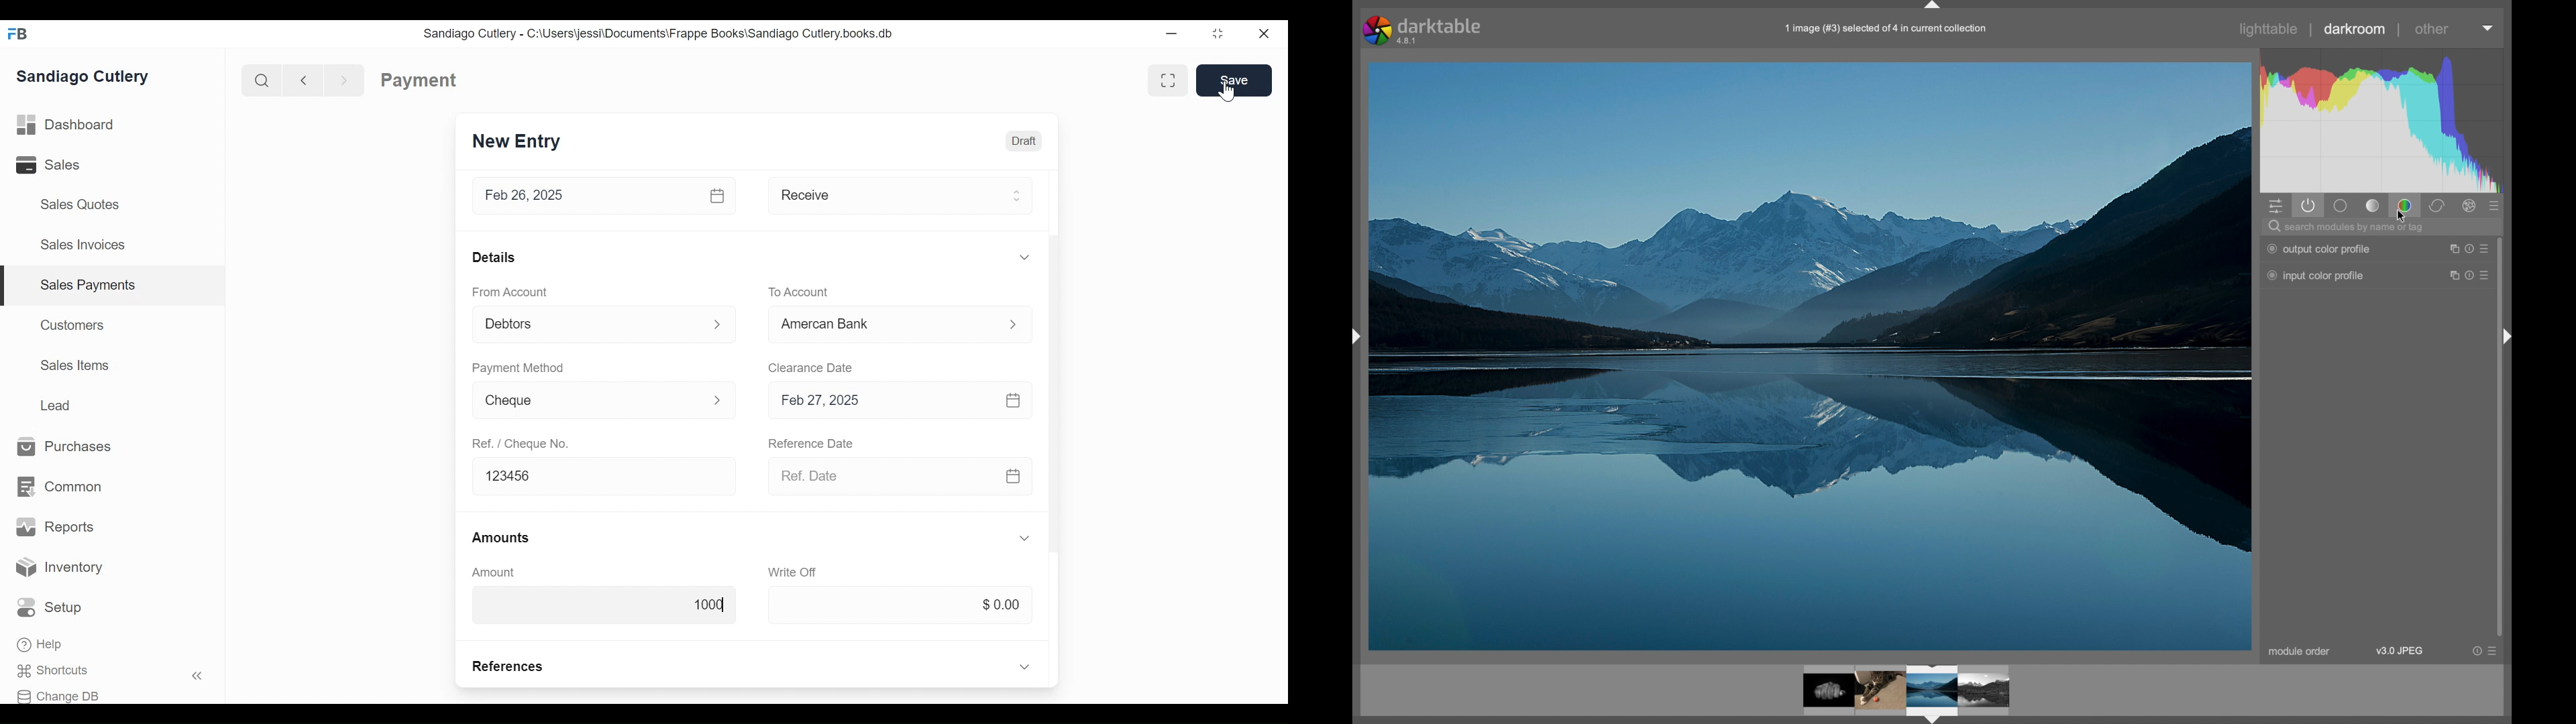  What do you see at coordinates (1024, 257) in the screenshot?
I see `Expand` at bounding box center [1024, 257].